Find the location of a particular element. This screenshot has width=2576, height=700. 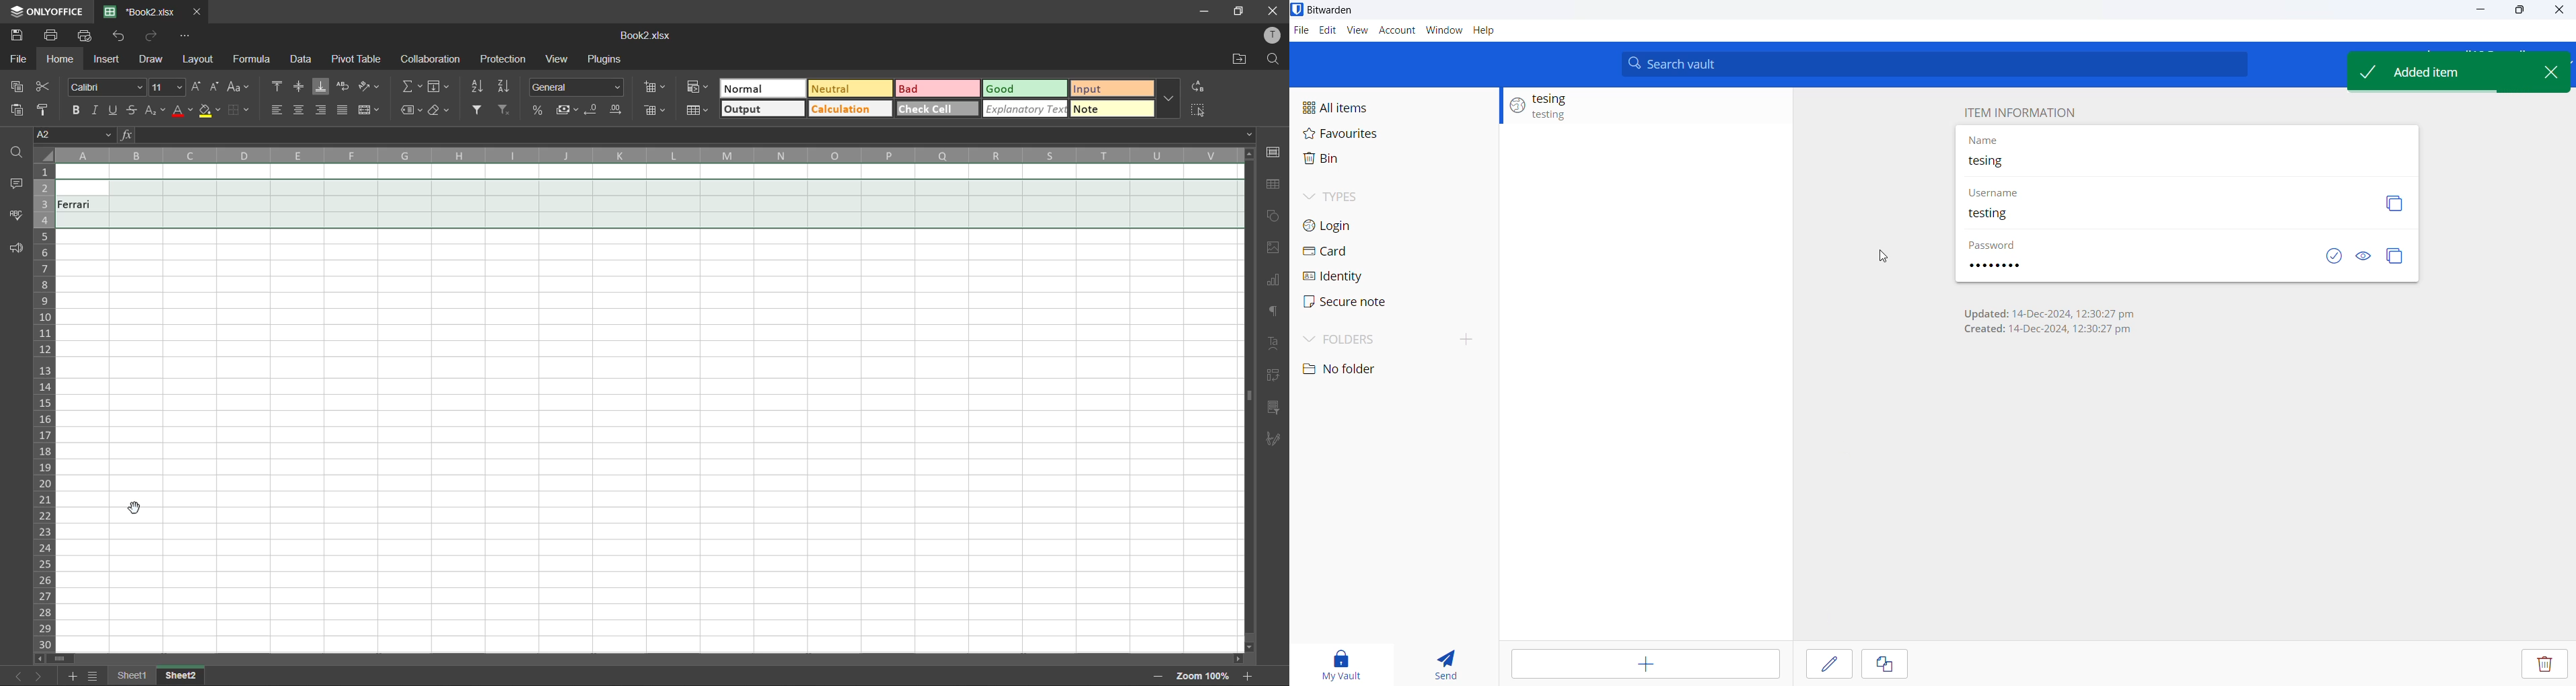

sub/superscript is located at coordinates (151, 109).